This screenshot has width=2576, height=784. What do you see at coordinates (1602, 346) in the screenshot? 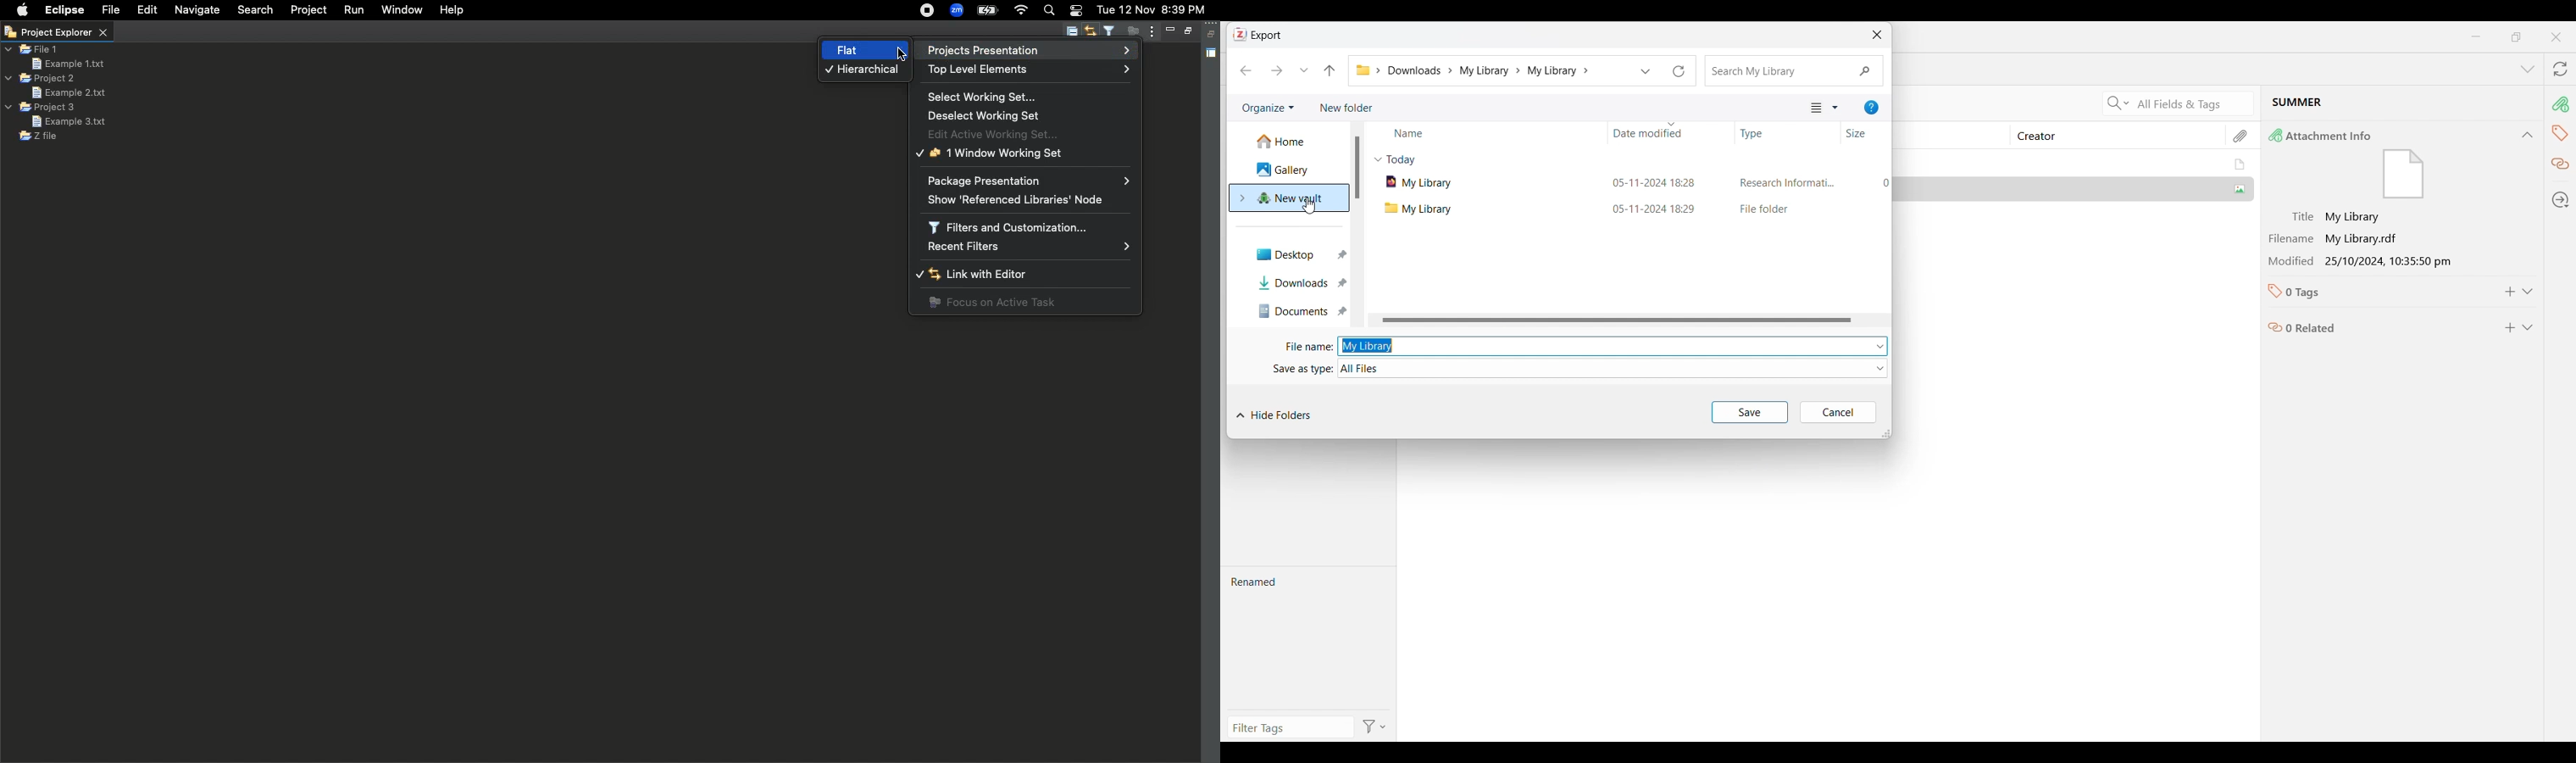
I see `My library` at bounding box center [1602, 346].